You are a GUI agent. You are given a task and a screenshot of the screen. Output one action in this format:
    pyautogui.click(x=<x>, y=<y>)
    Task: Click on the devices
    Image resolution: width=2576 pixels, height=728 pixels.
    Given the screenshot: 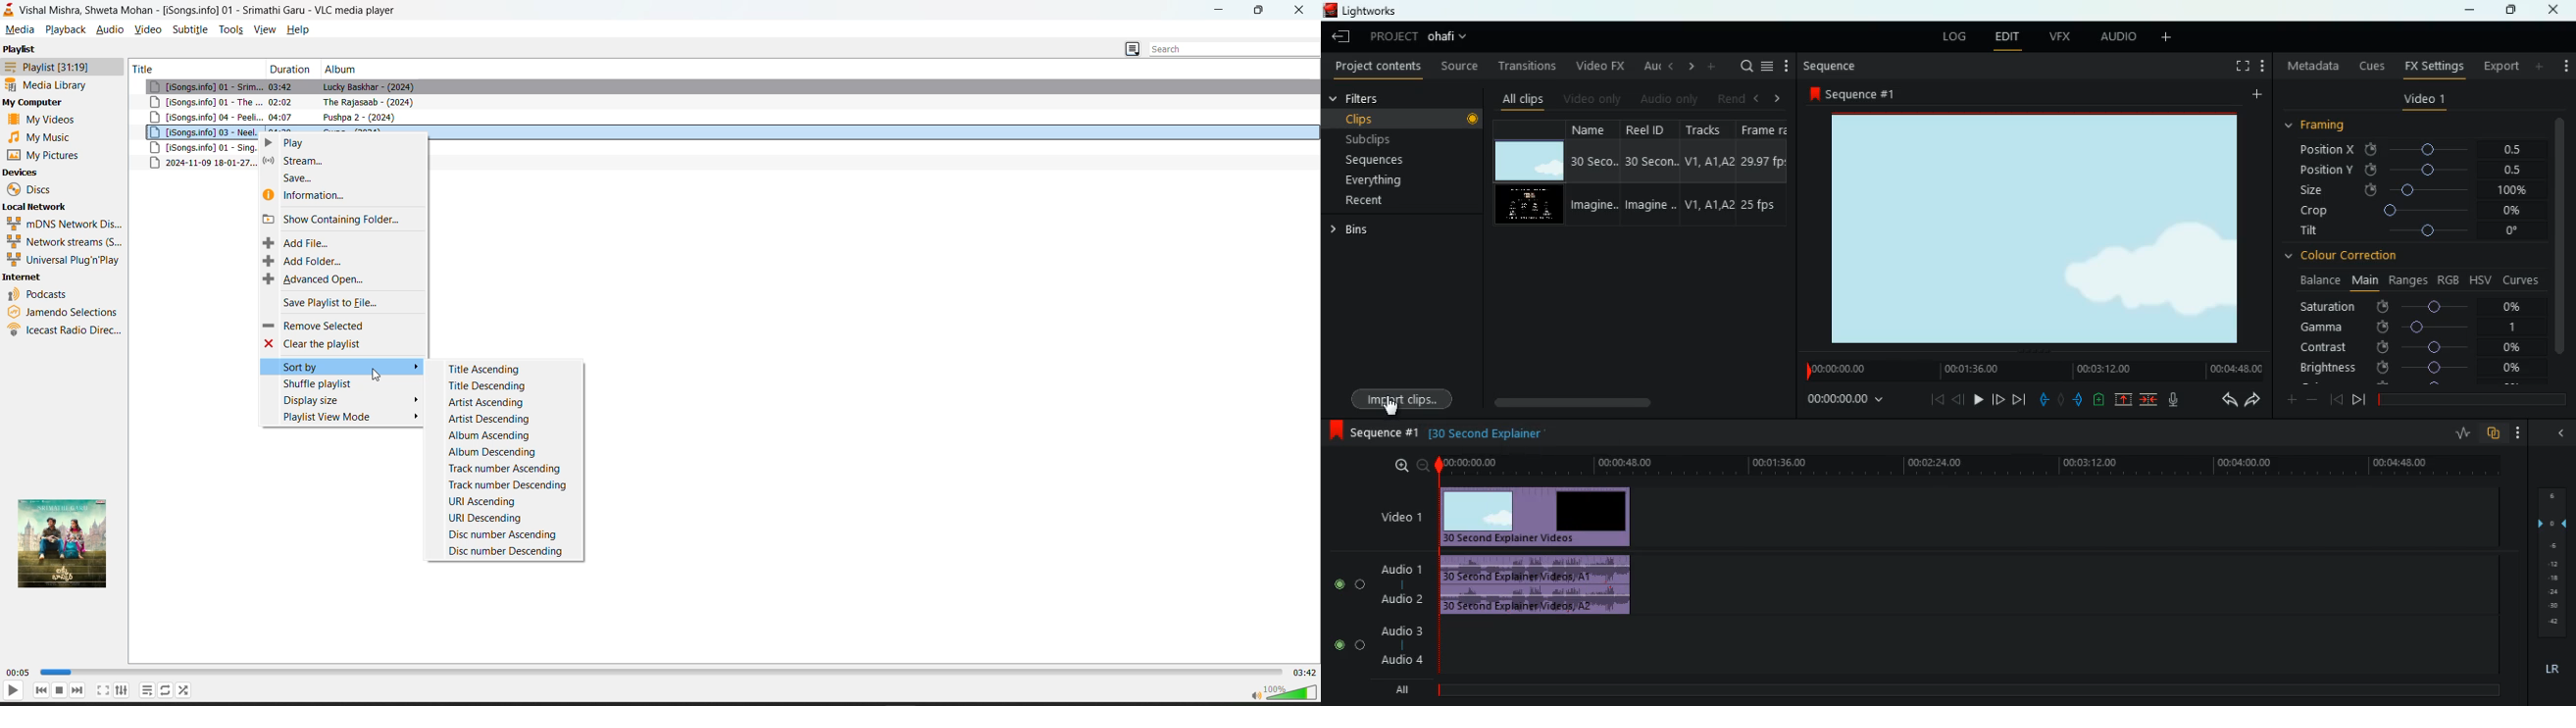 What is the action you would take?
    pyautogui.click(x=22, y=173)
    